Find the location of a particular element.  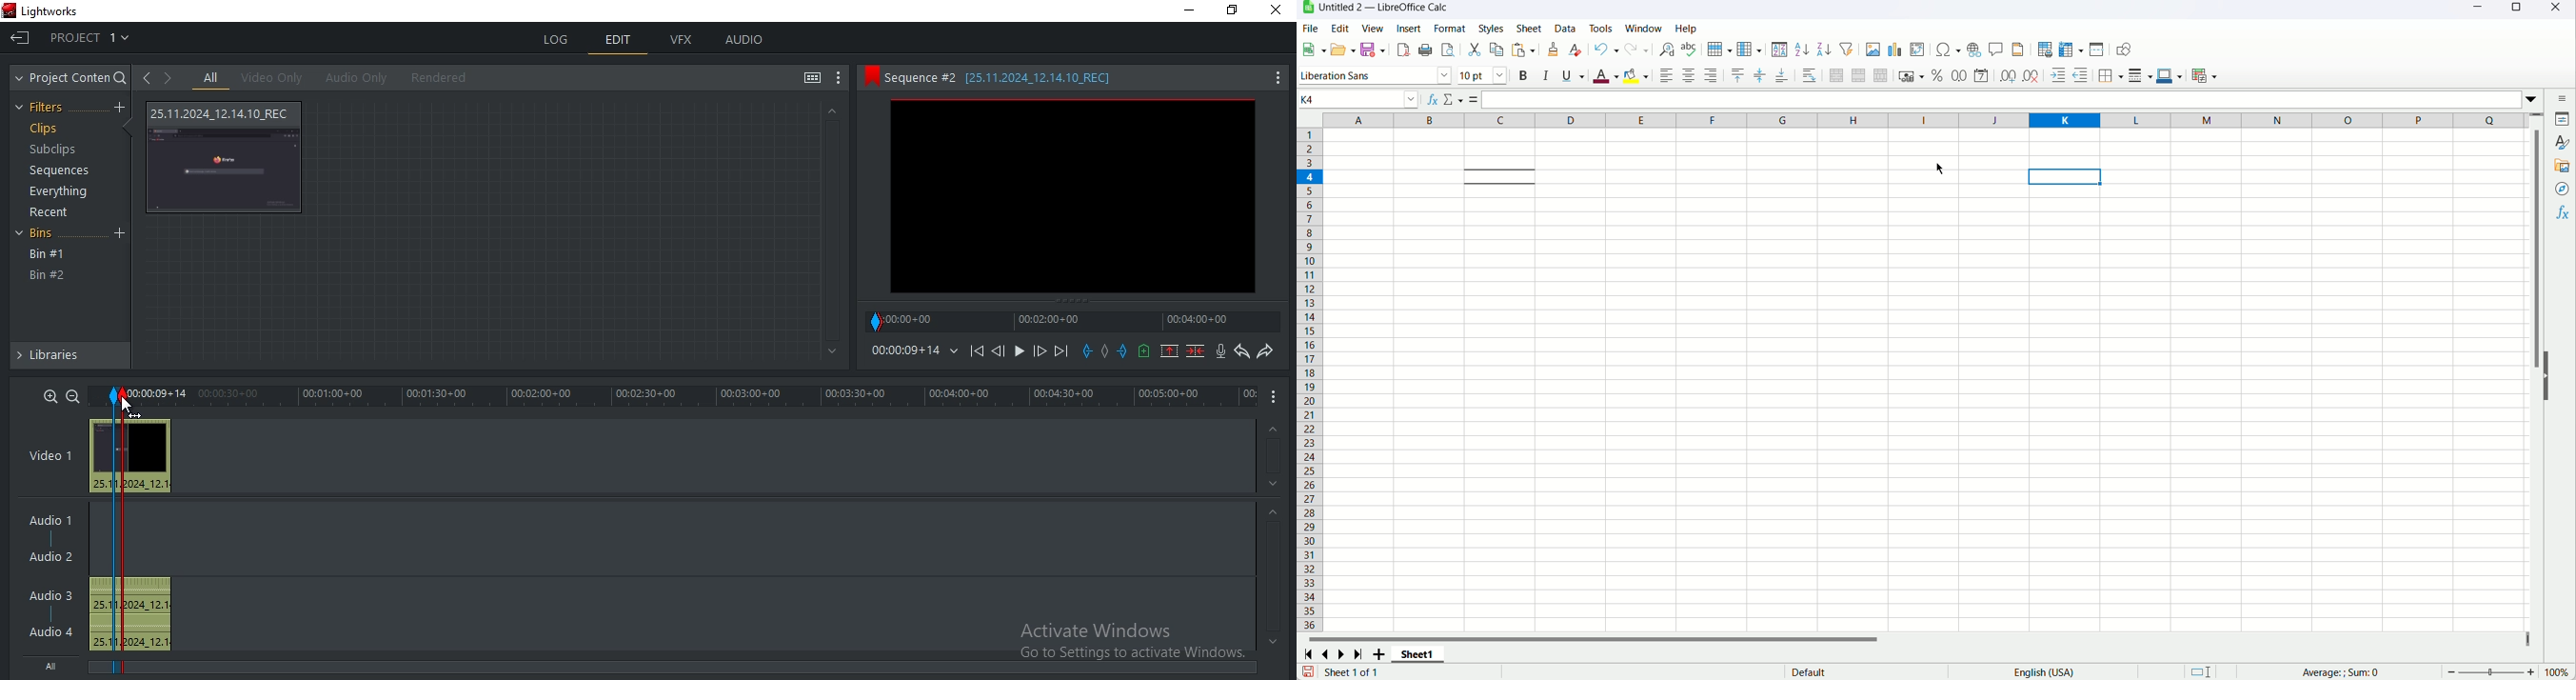

Spelling is located at coordinates (1689, 49).